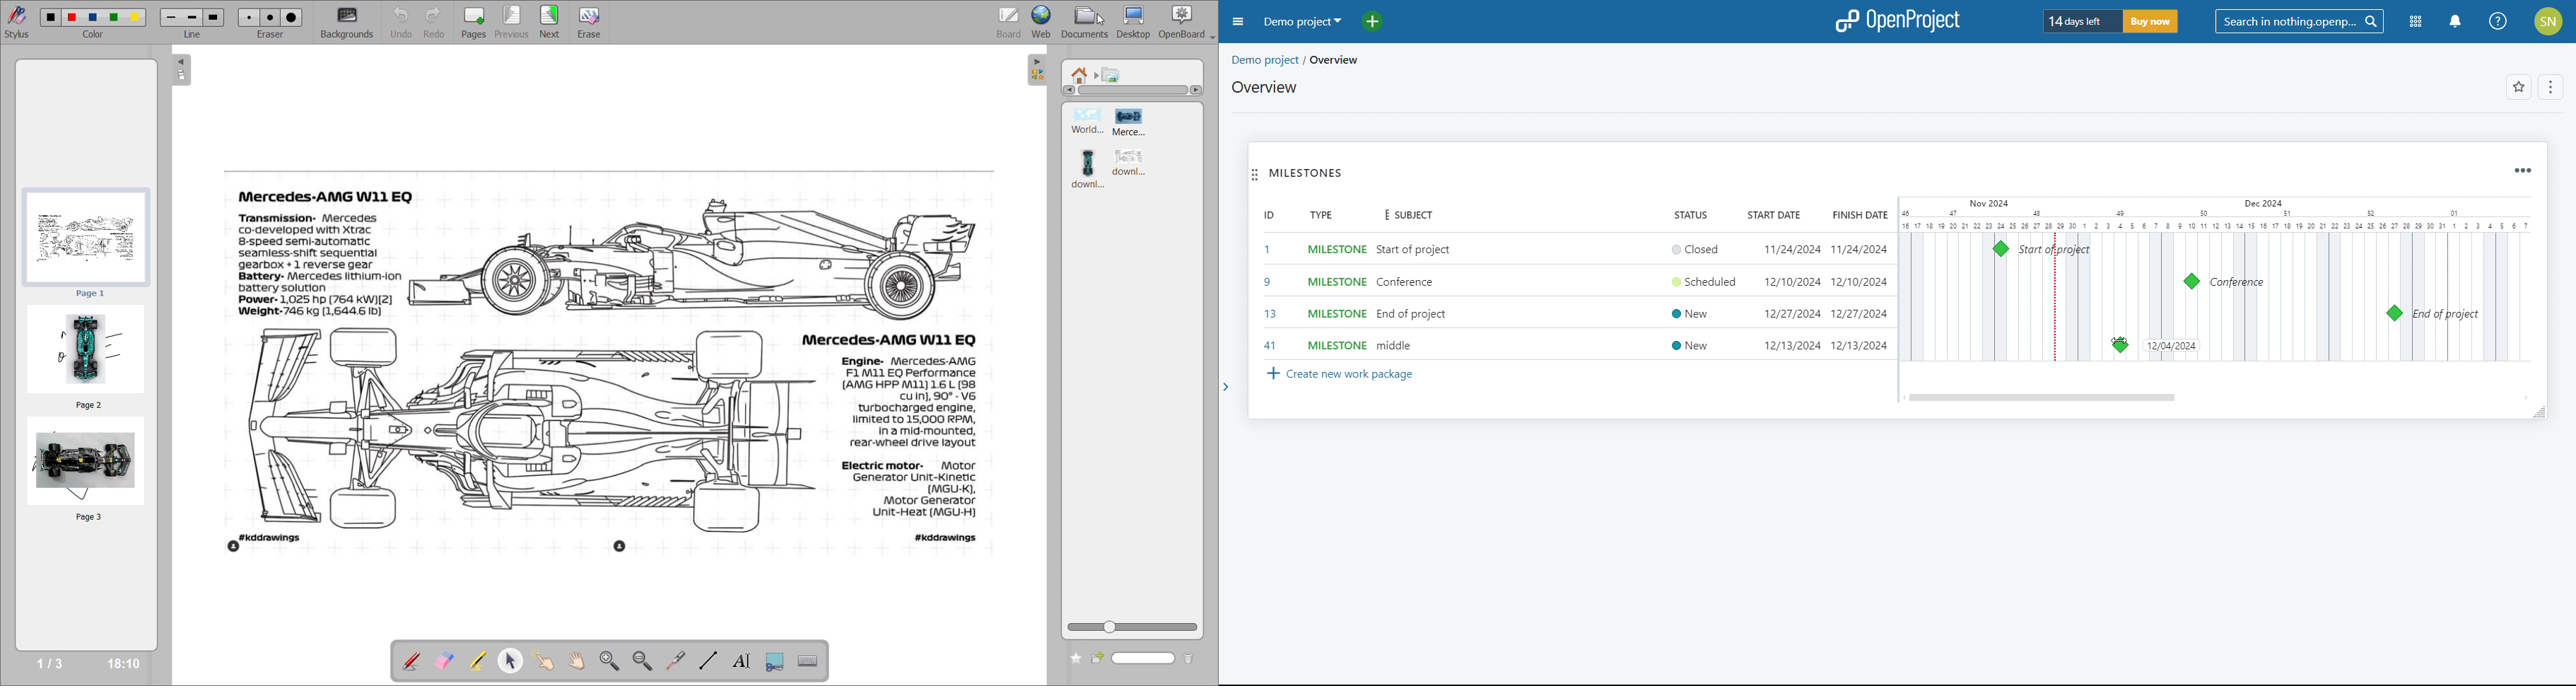 The height and width of the screenshot is (700, 2576). What do you see at coordinates (1301, 22) in the screenshot?
I see `demo project selected` at bounding box center [1301, 22].